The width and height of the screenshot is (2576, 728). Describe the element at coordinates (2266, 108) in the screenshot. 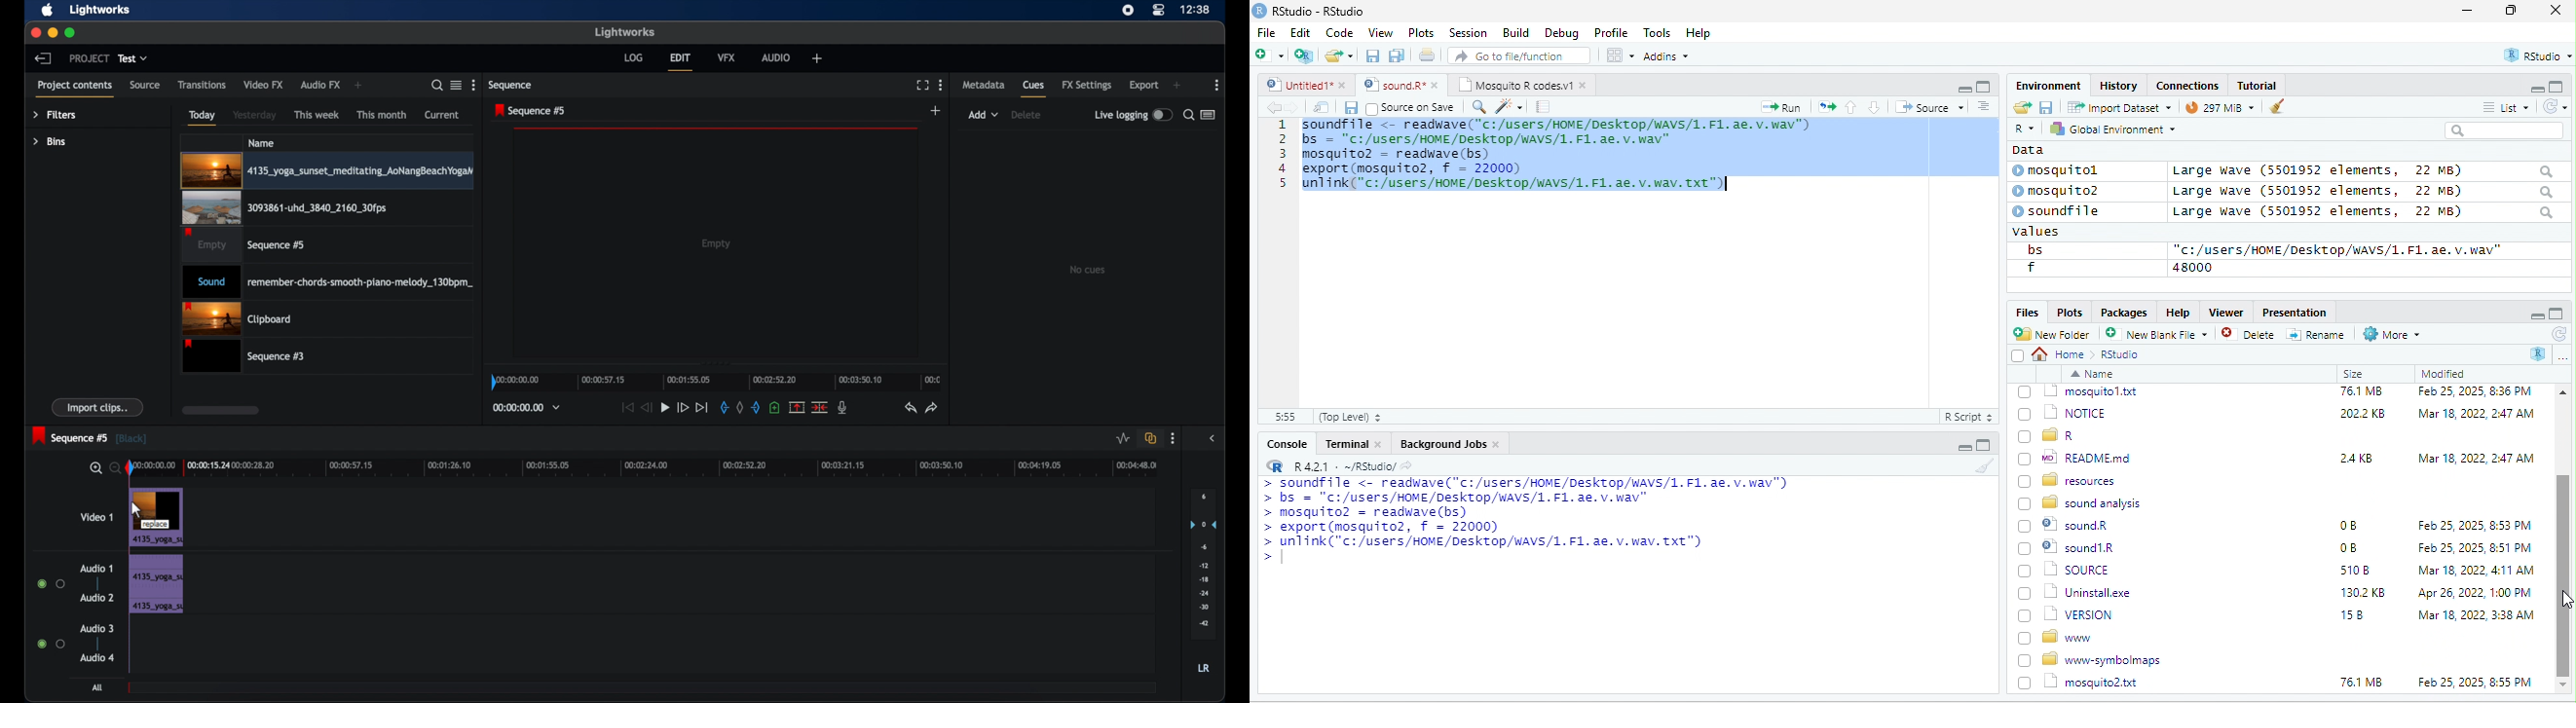

I see `brush` at that location.